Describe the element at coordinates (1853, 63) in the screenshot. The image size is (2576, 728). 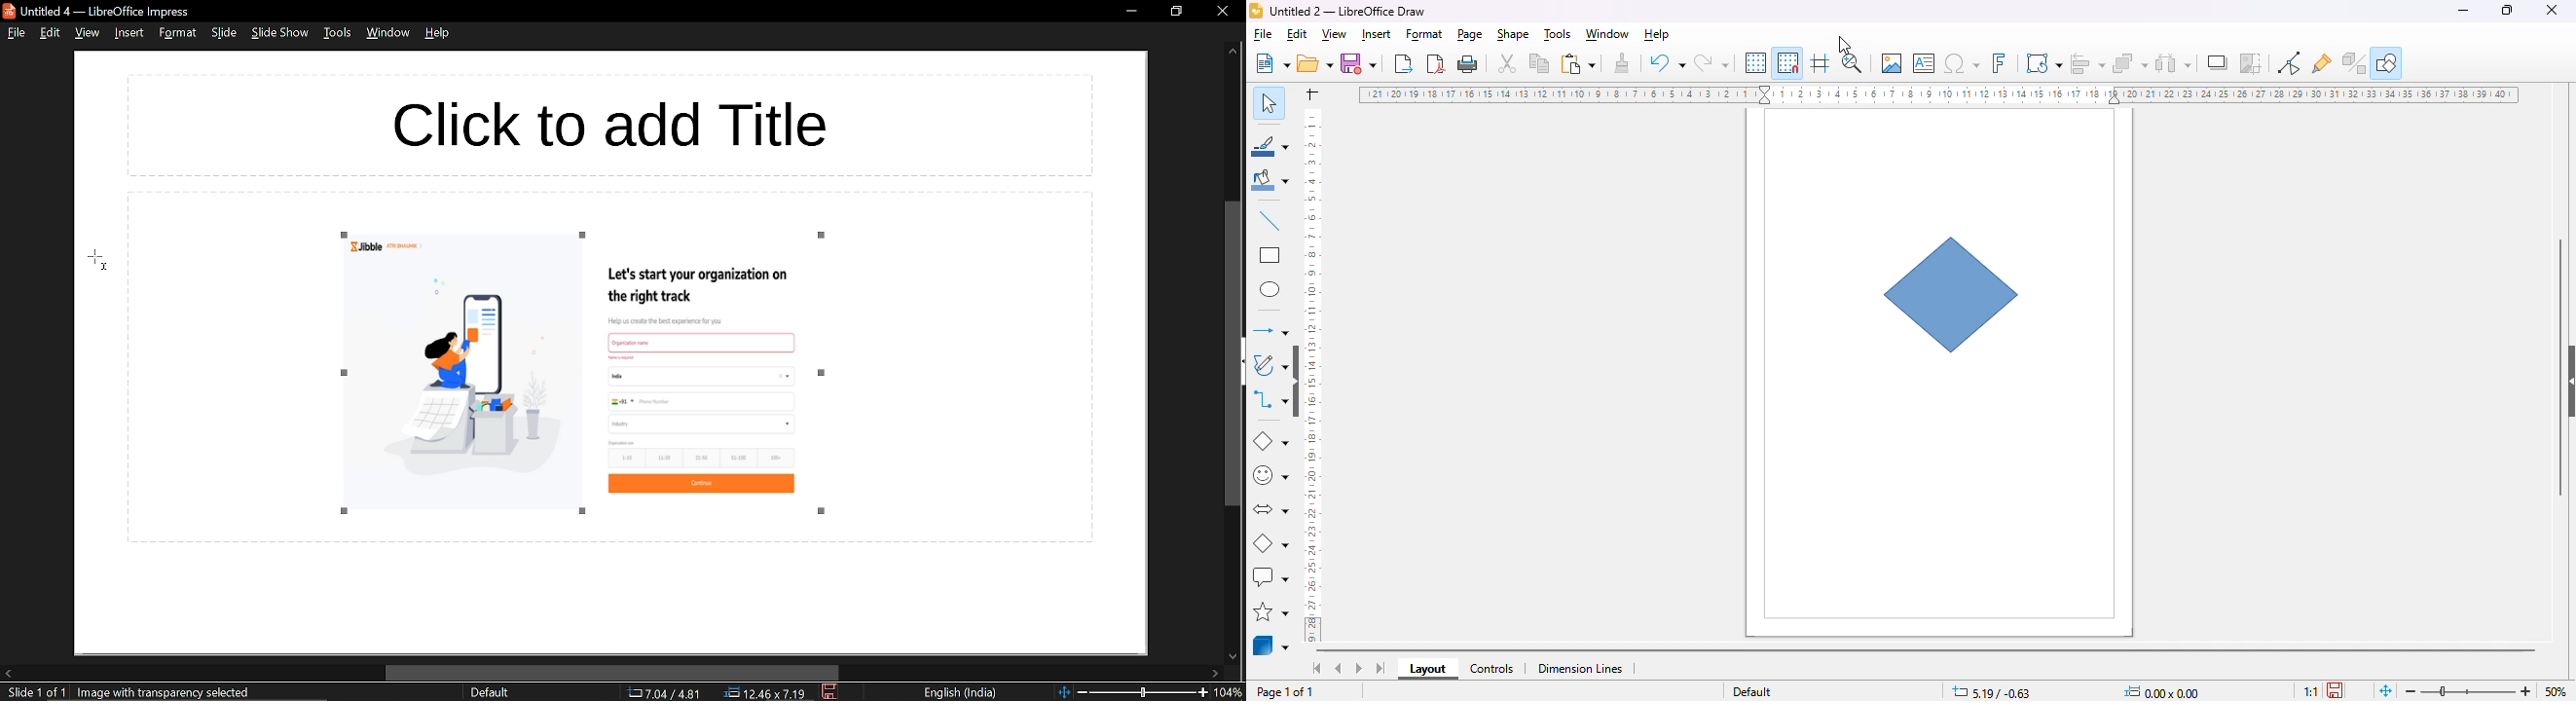
I see `zoom & pan` at that location.